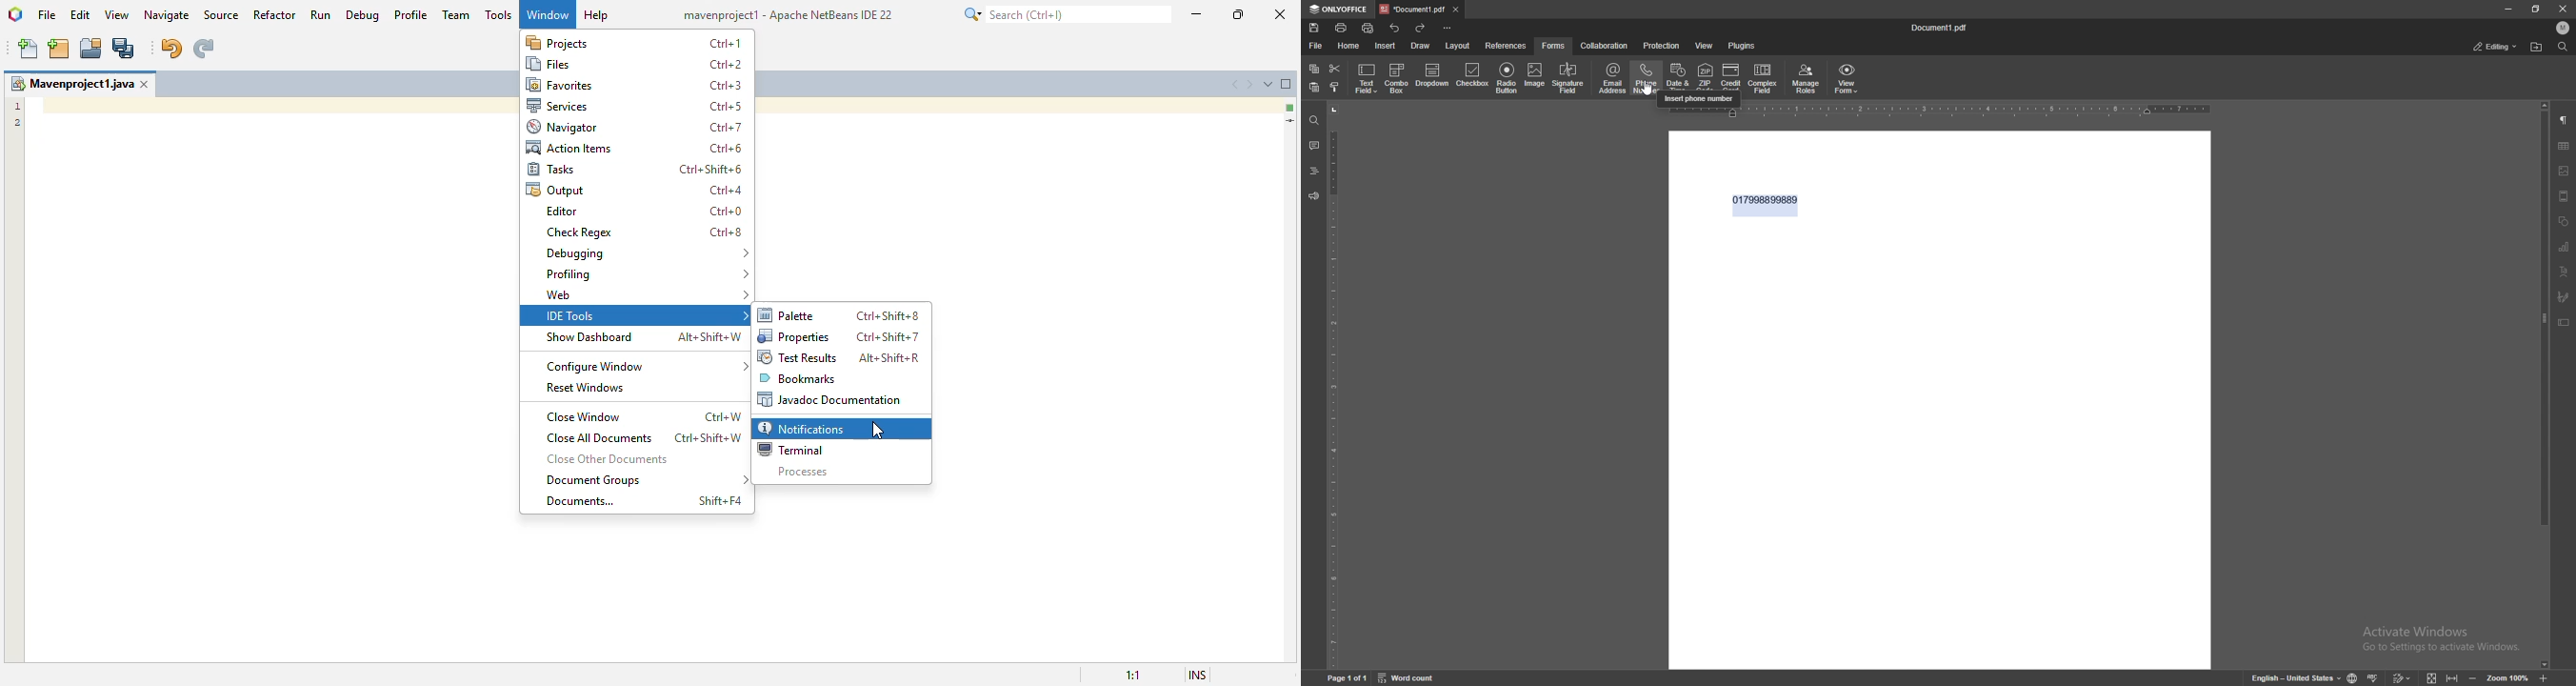  Describe the element at coordinates (1314, 87) in the screenshot. I see `paste` at that location.